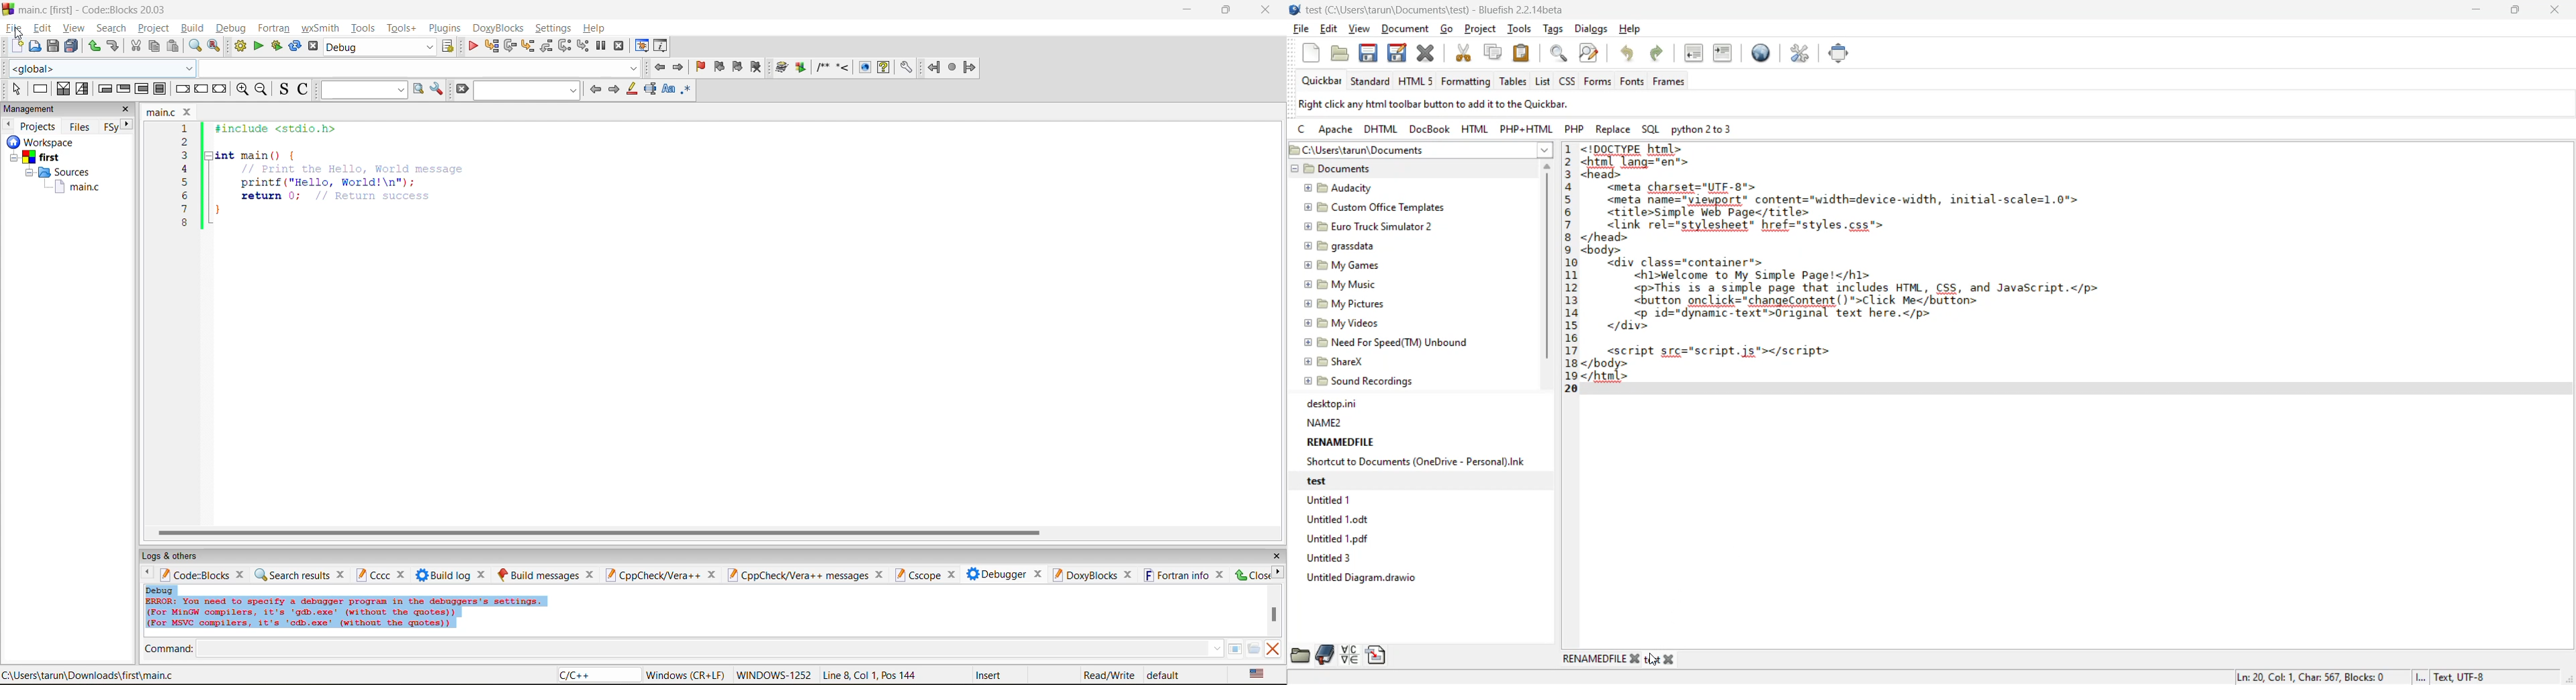  I want to click on clear, so click(461, 89).